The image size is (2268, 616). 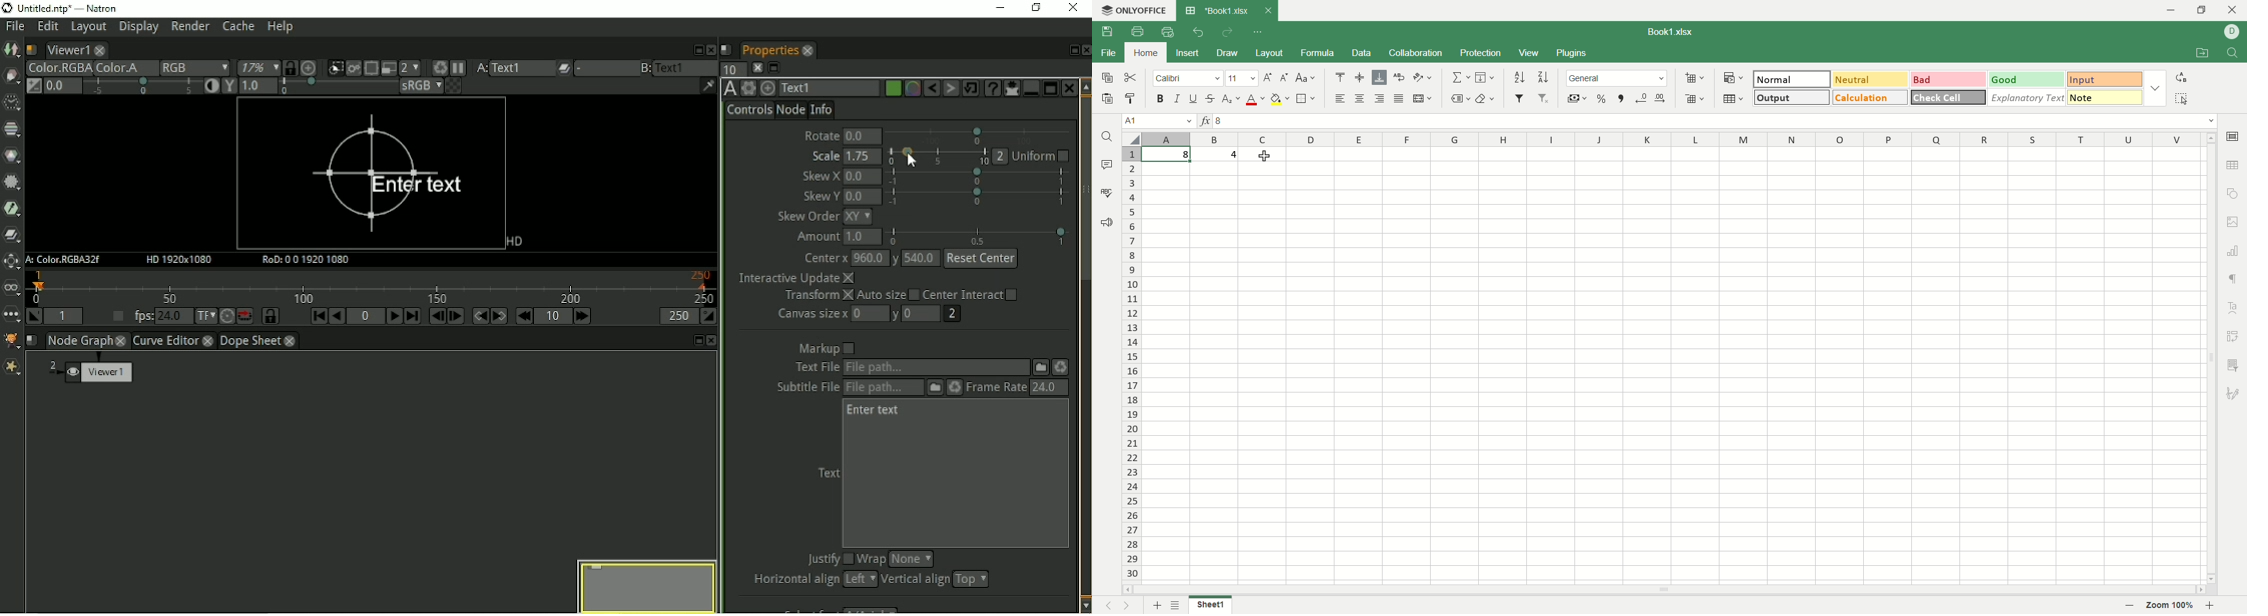 What do you see at coordinates (1106, 223) in the screenshot?
I see `feedback and support` at bounding box center [1106, 223].